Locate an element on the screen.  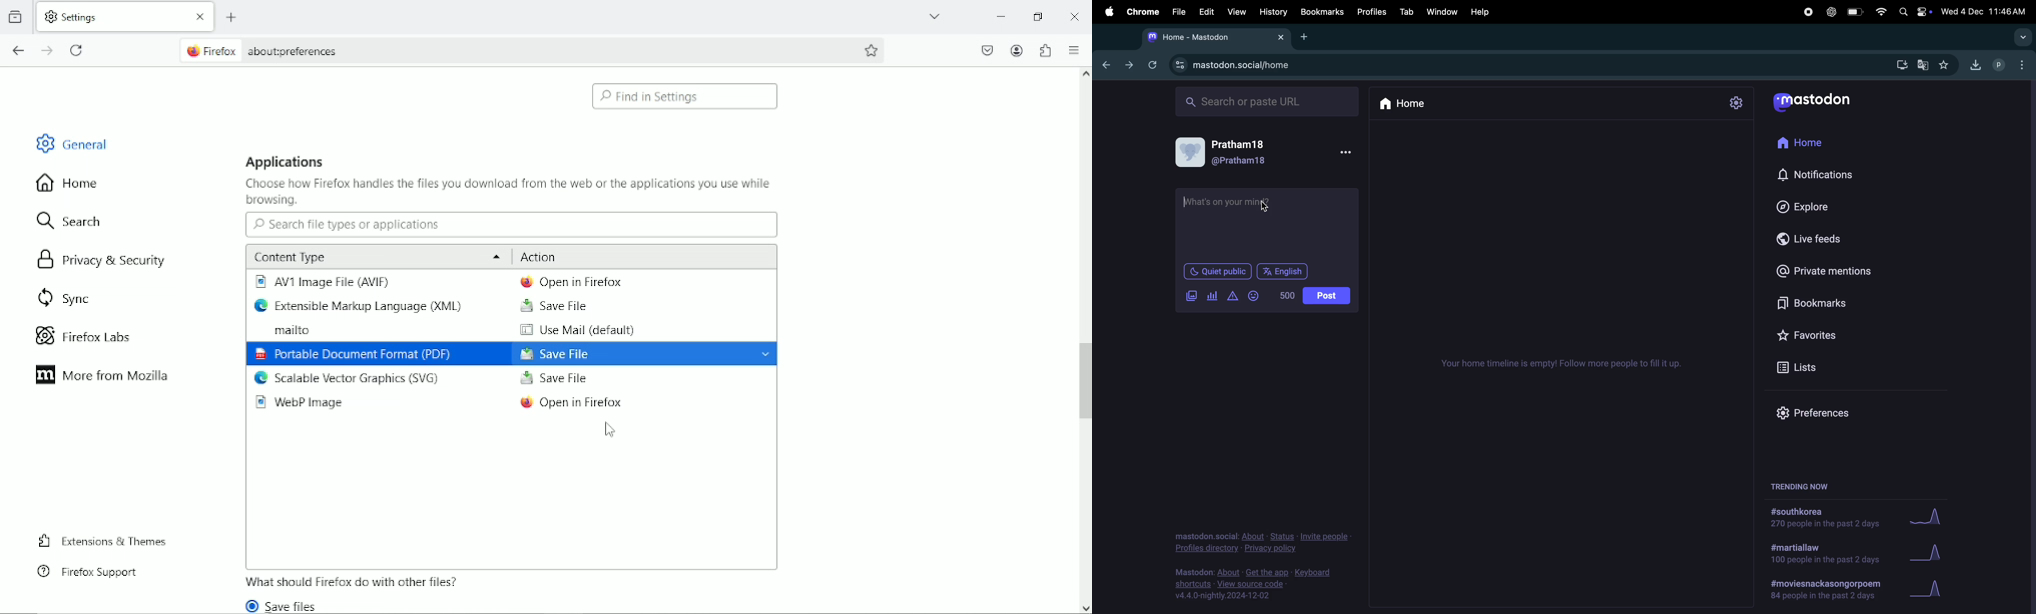
profile chrome is located at coordinates (2012, 64).